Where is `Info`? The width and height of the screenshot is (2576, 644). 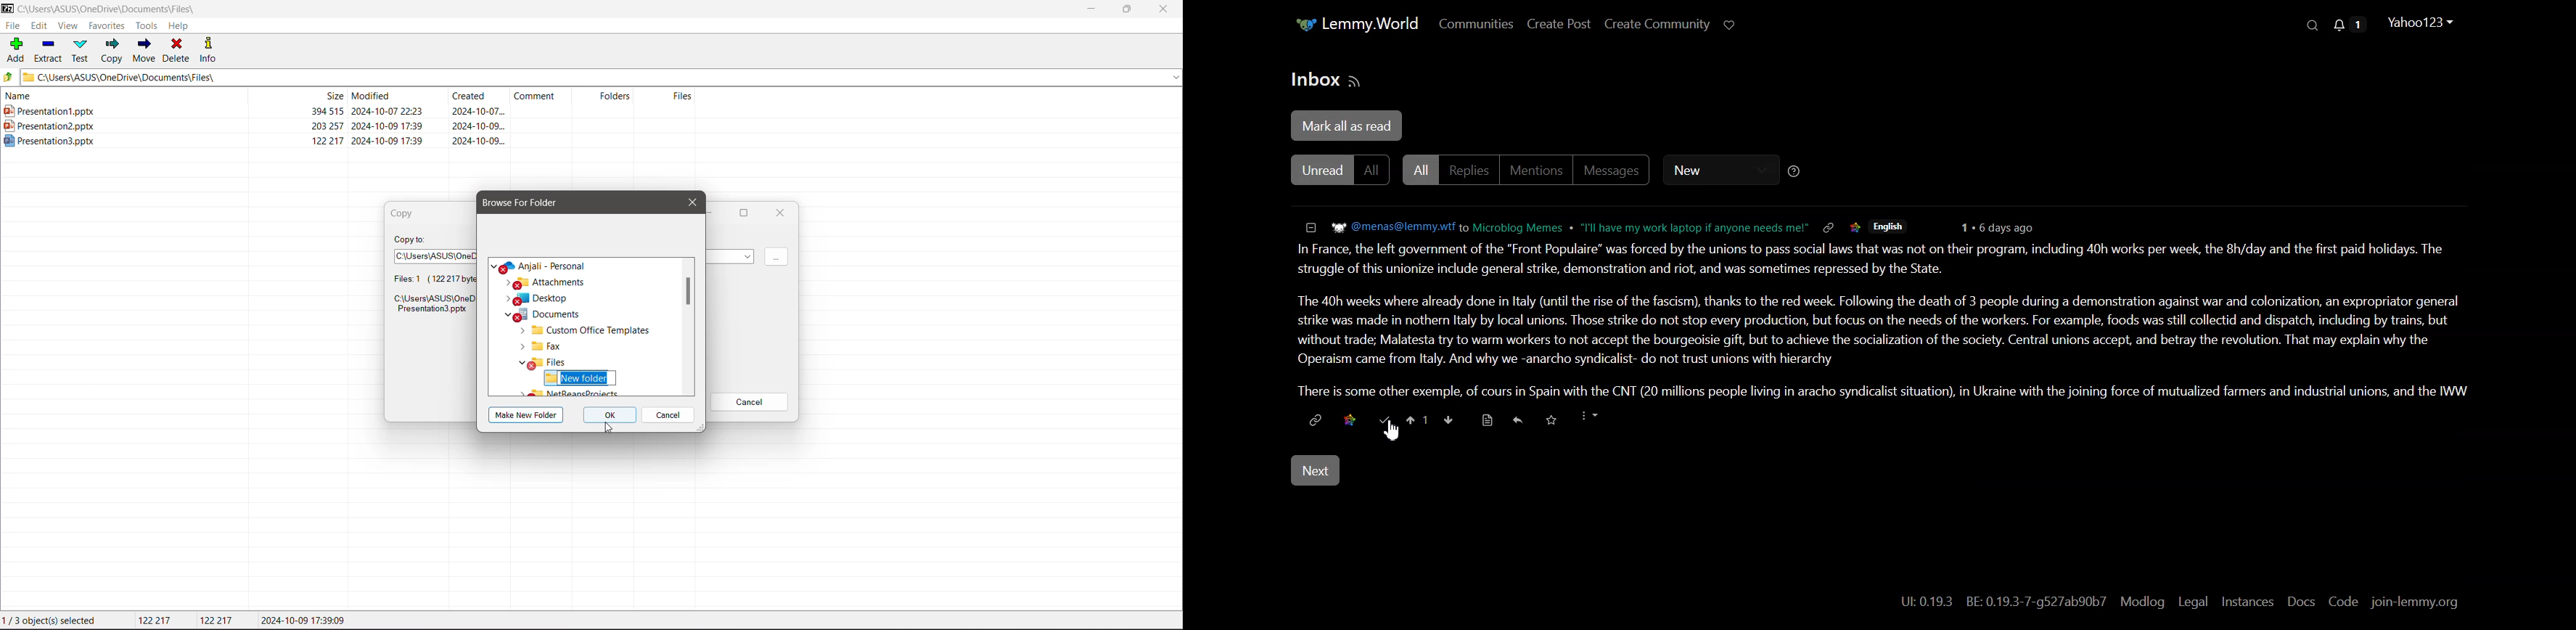
Info is located at coordinates (210, 49).